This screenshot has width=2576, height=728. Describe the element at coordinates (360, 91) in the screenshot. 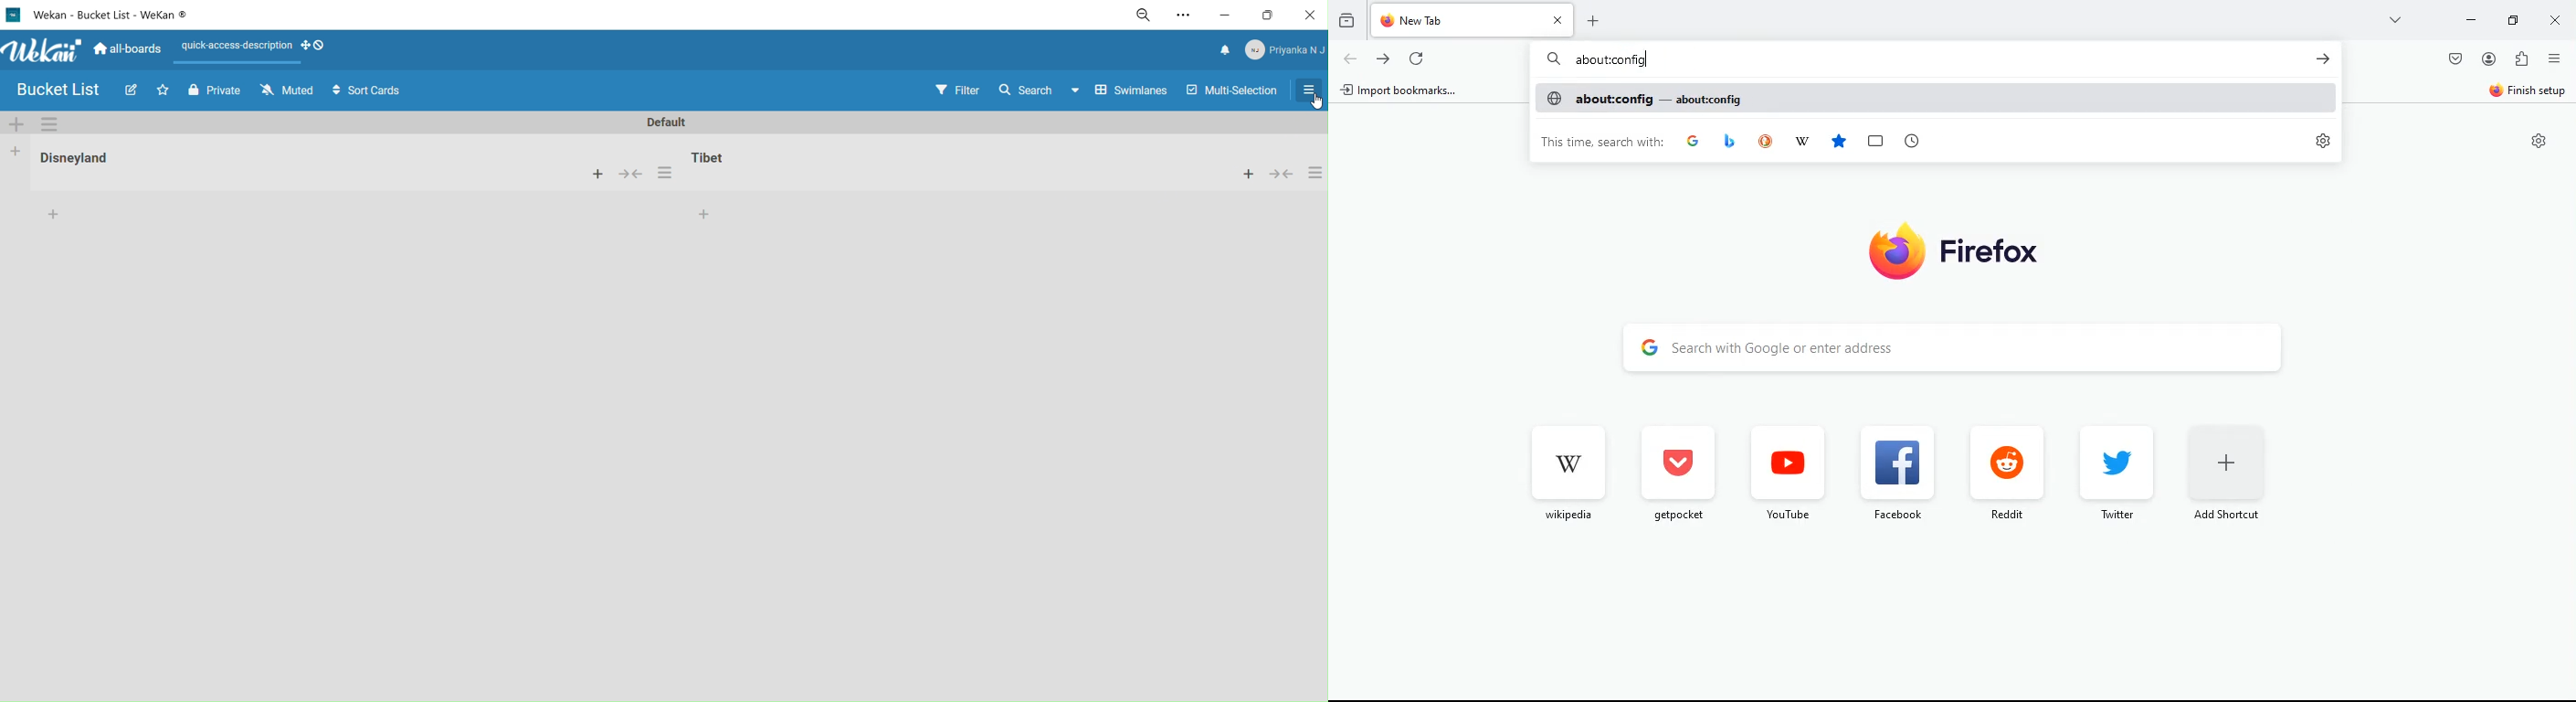

I see `sort cards` at that location.